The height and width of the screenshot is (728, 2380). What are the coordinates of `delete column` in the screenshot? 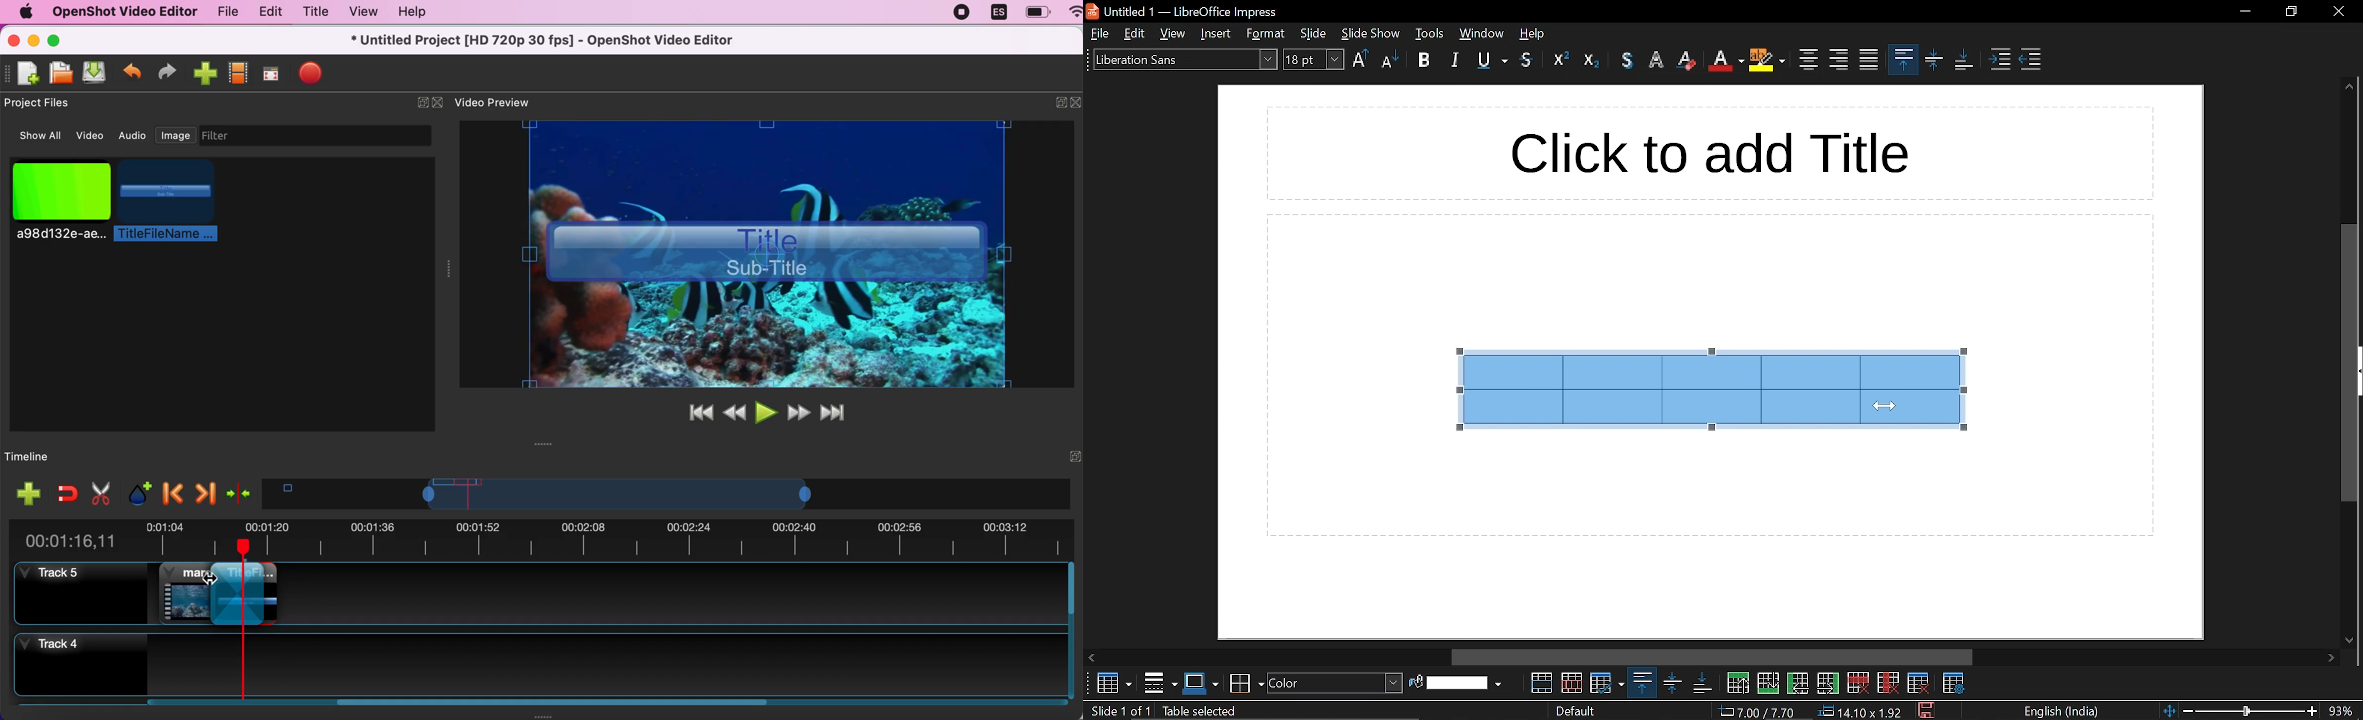 It's located at (1886, 682).